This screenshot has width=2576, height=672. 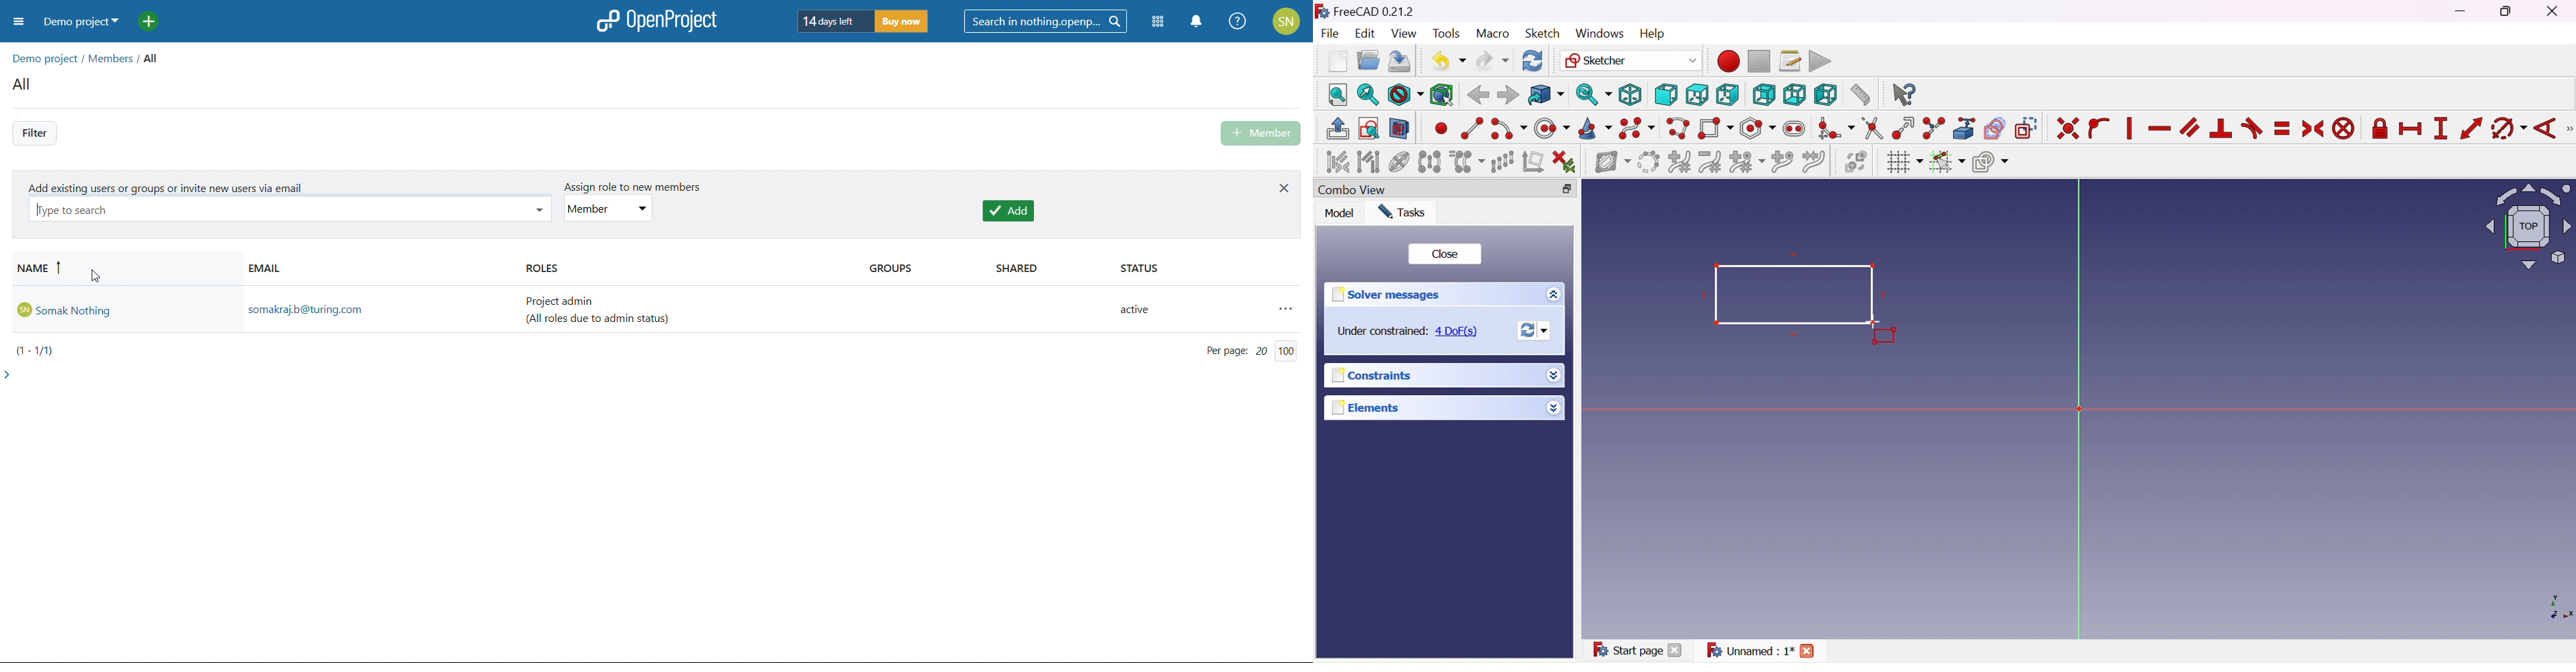 I want to click on Cursor, so click(x=1872, y=322).